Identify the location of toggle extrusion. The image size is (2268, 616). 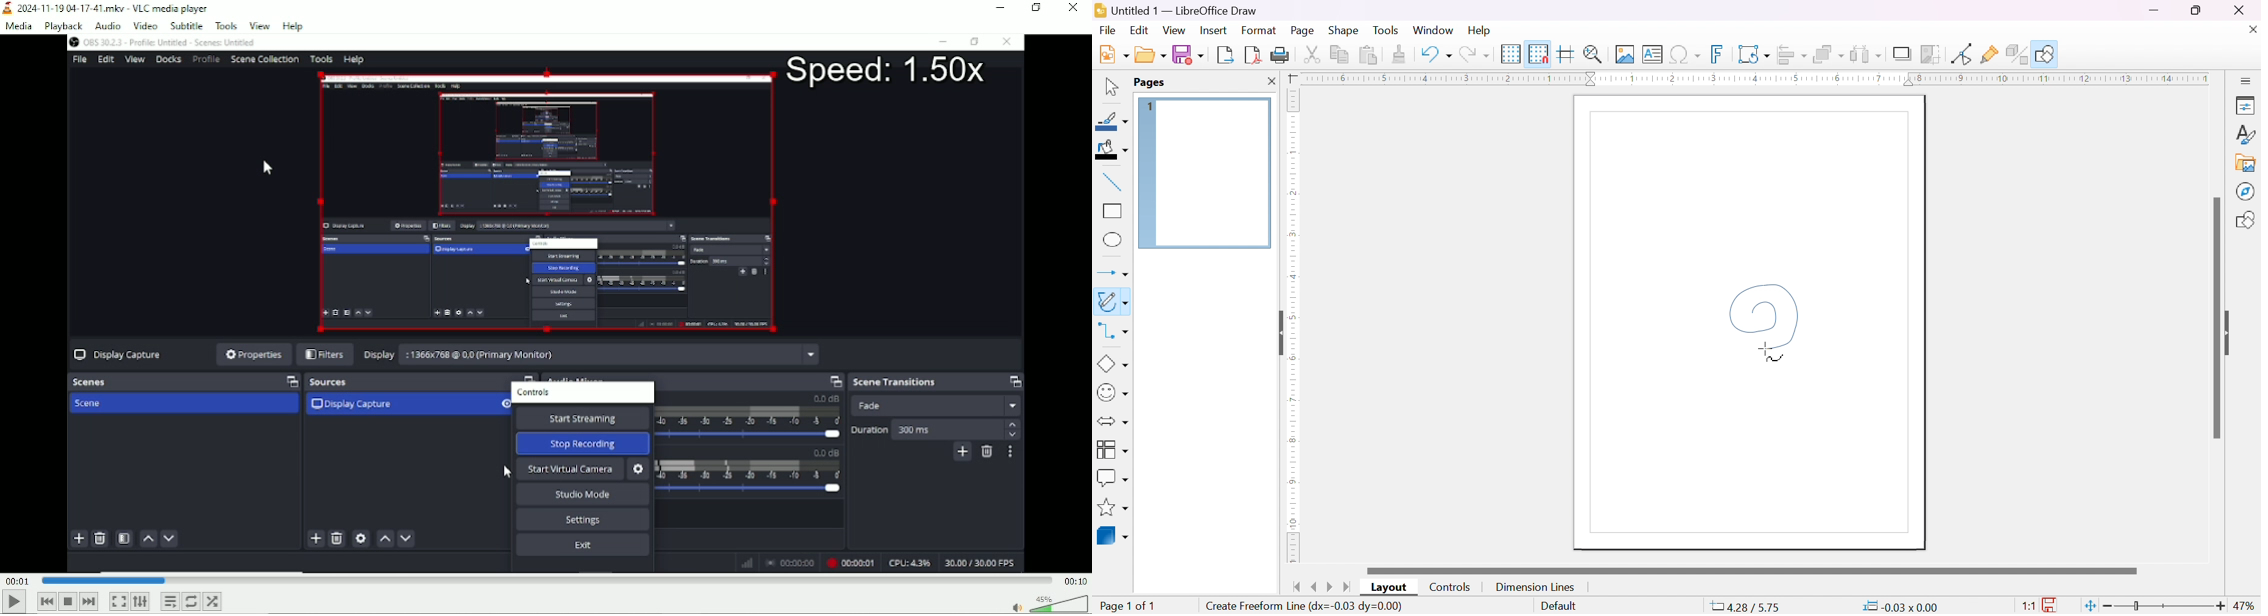
(2016, 54).